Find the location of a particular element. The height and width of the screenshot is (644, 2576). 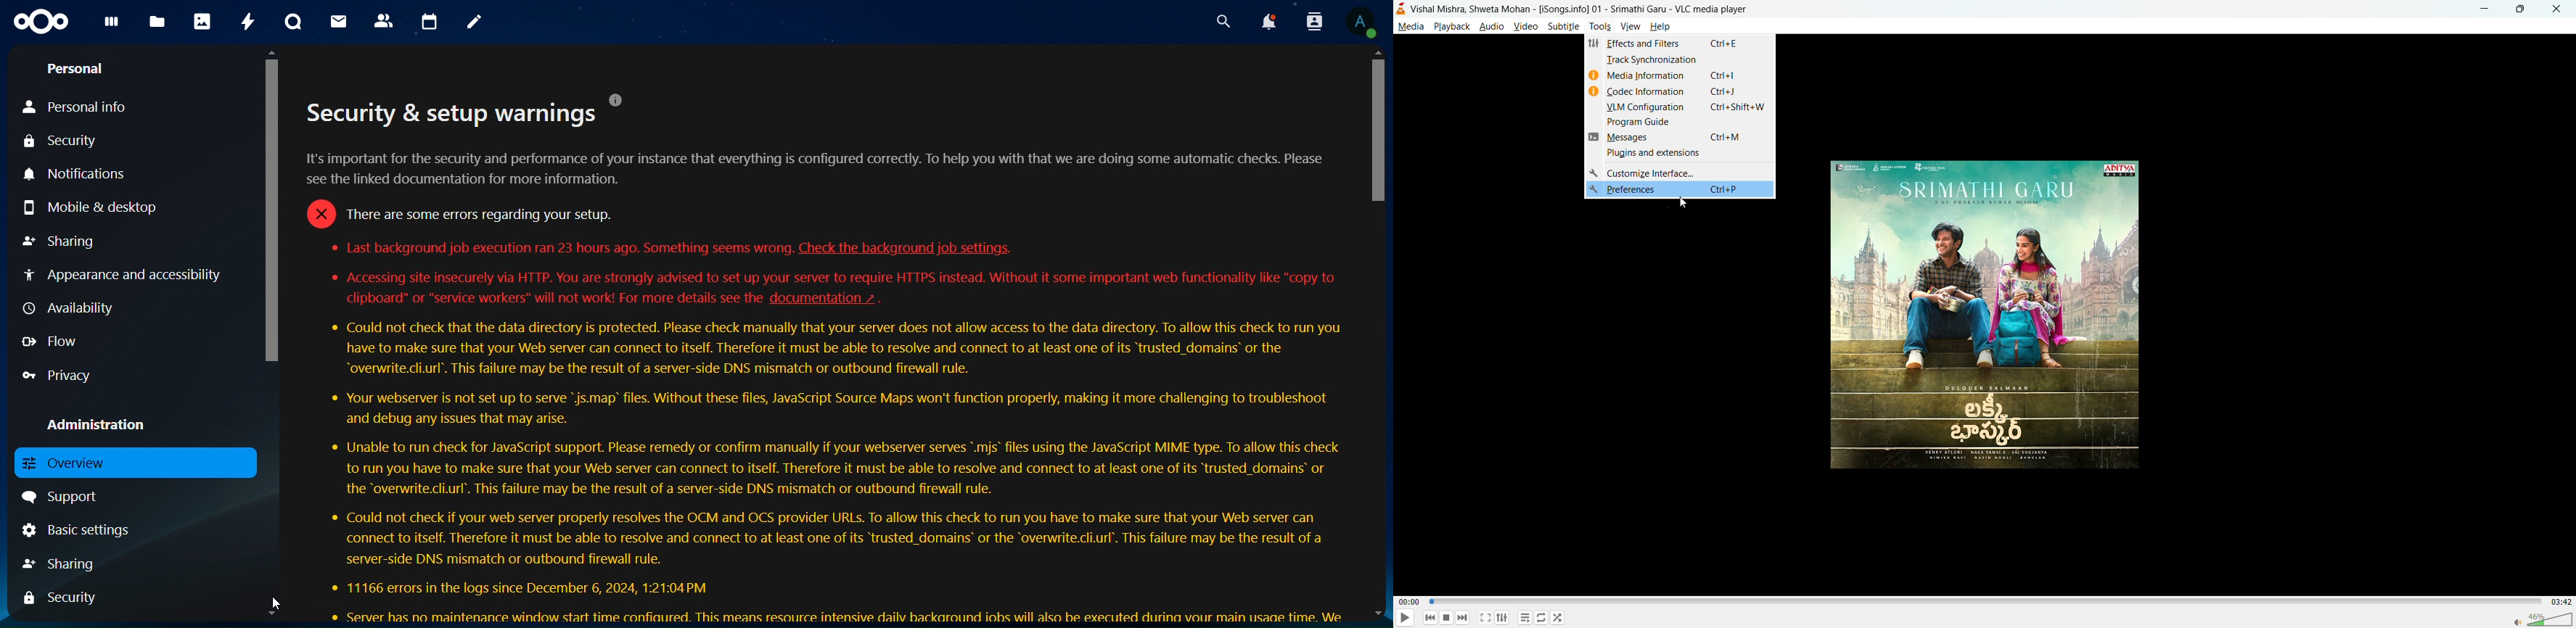

personal is located at coordinates (75, 68).